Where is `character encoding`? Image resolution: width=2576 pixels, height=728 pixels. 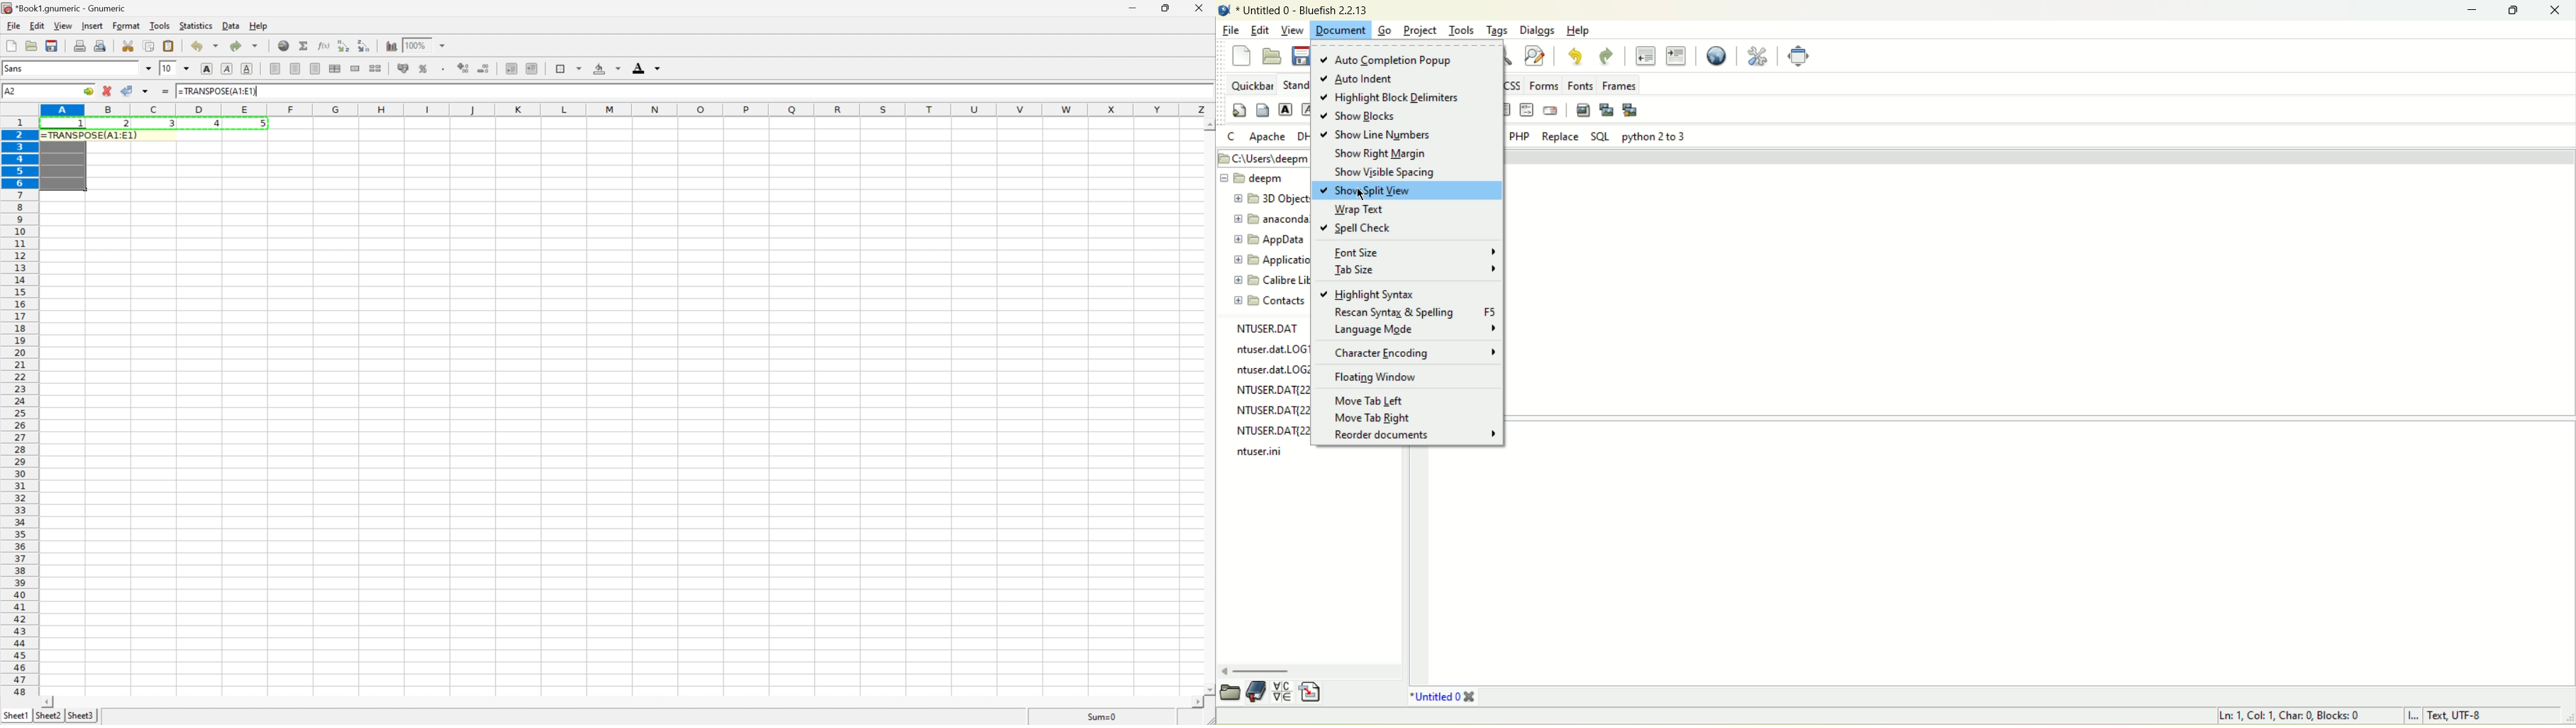 character encoding is located at coordinates (2484, 716).